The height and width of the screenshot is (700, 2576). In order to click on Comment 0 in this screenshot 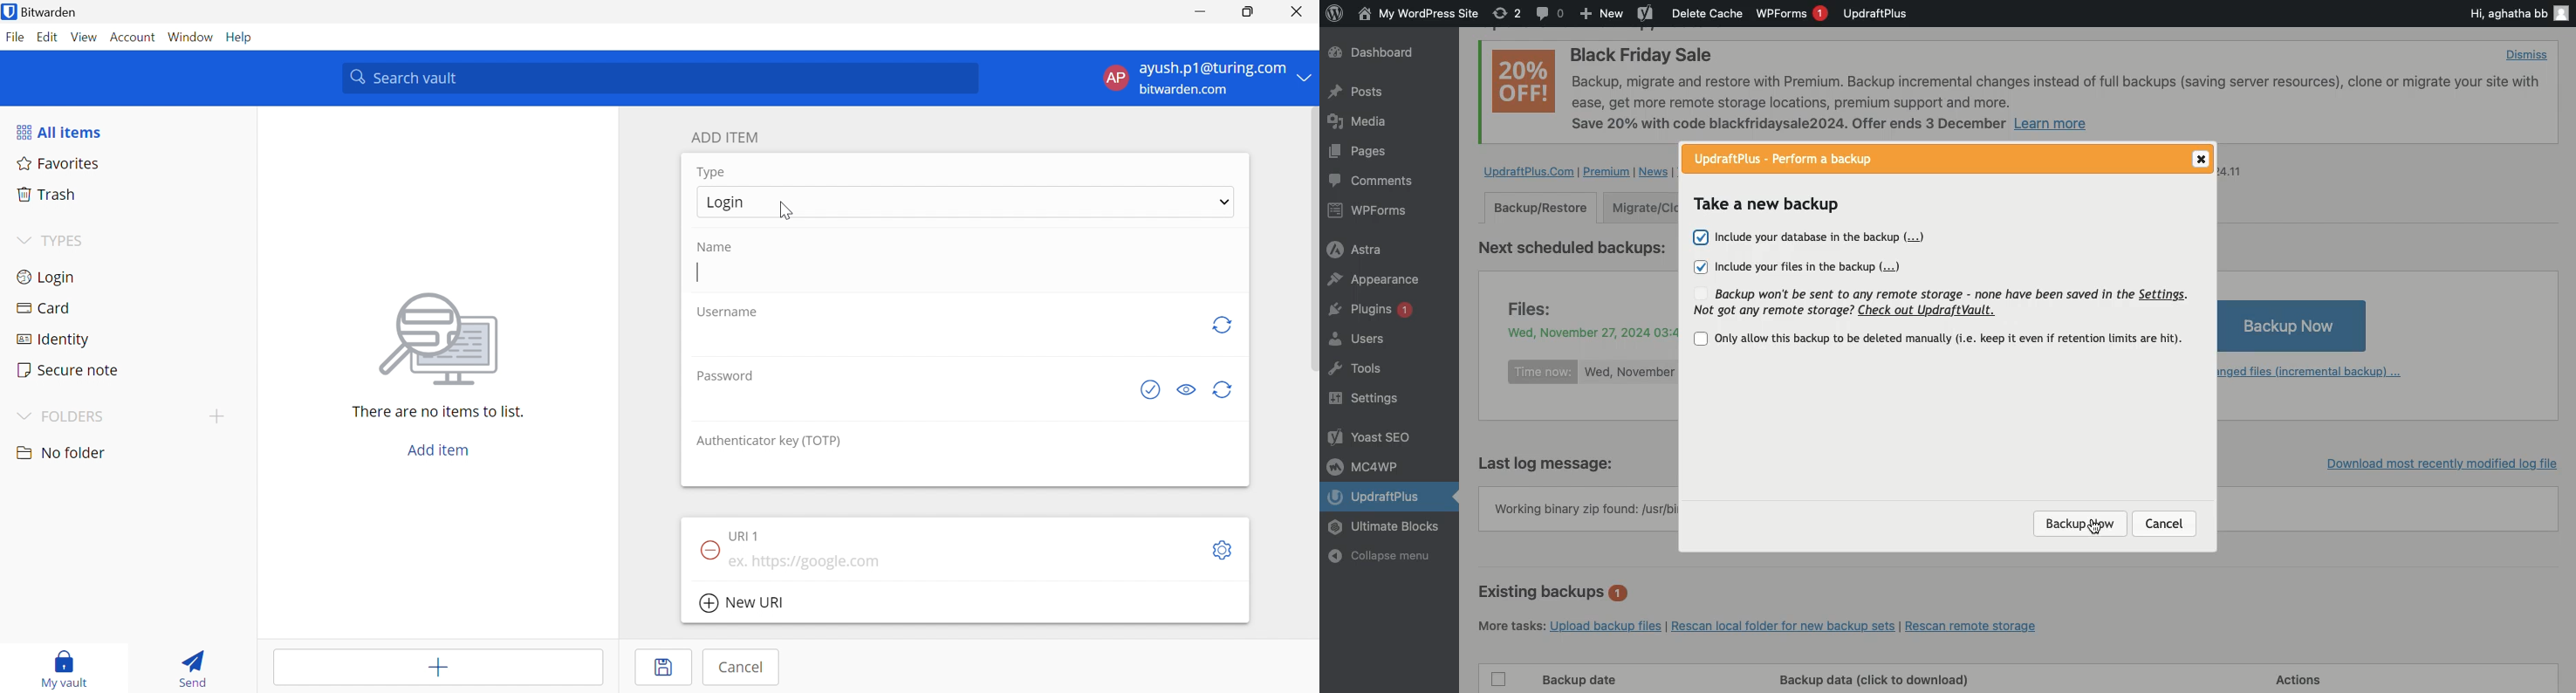, I will do `click(1551, 13)`.